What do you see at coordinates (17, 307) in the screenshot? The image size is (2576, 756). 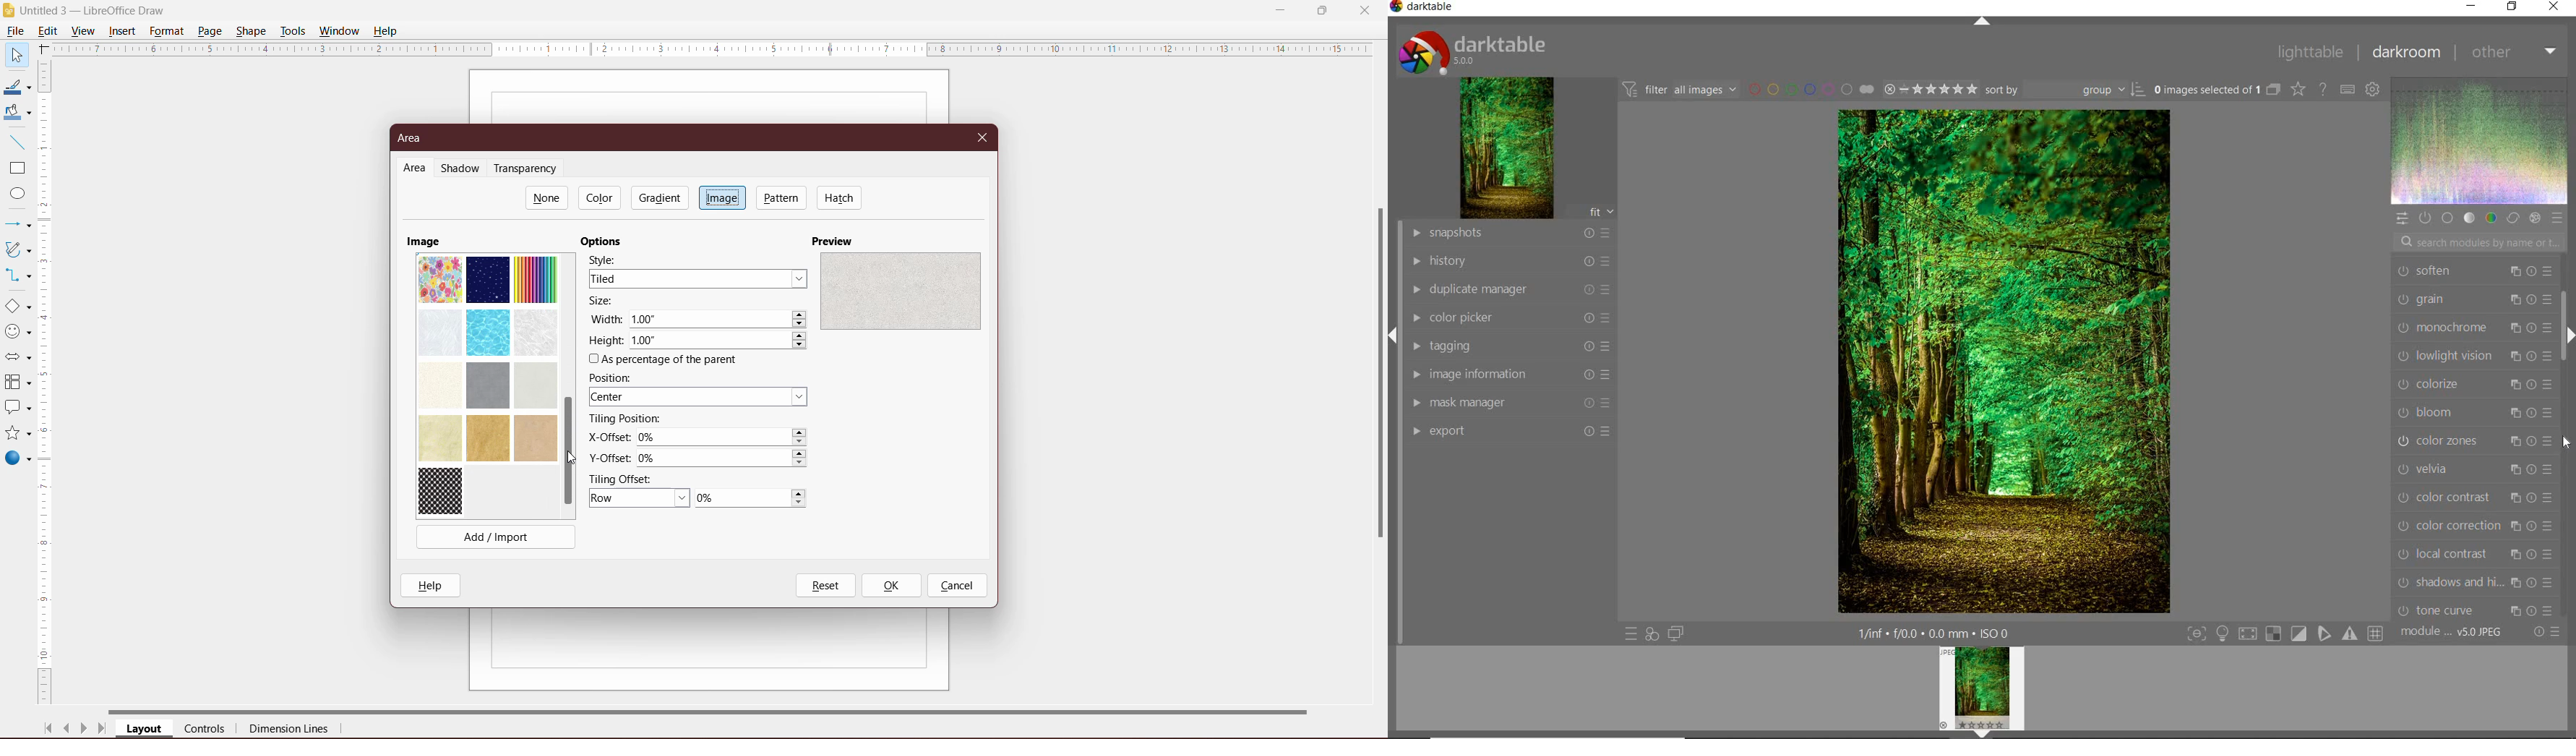 I see `Basic Shapes` at bounding box center [17, 307].